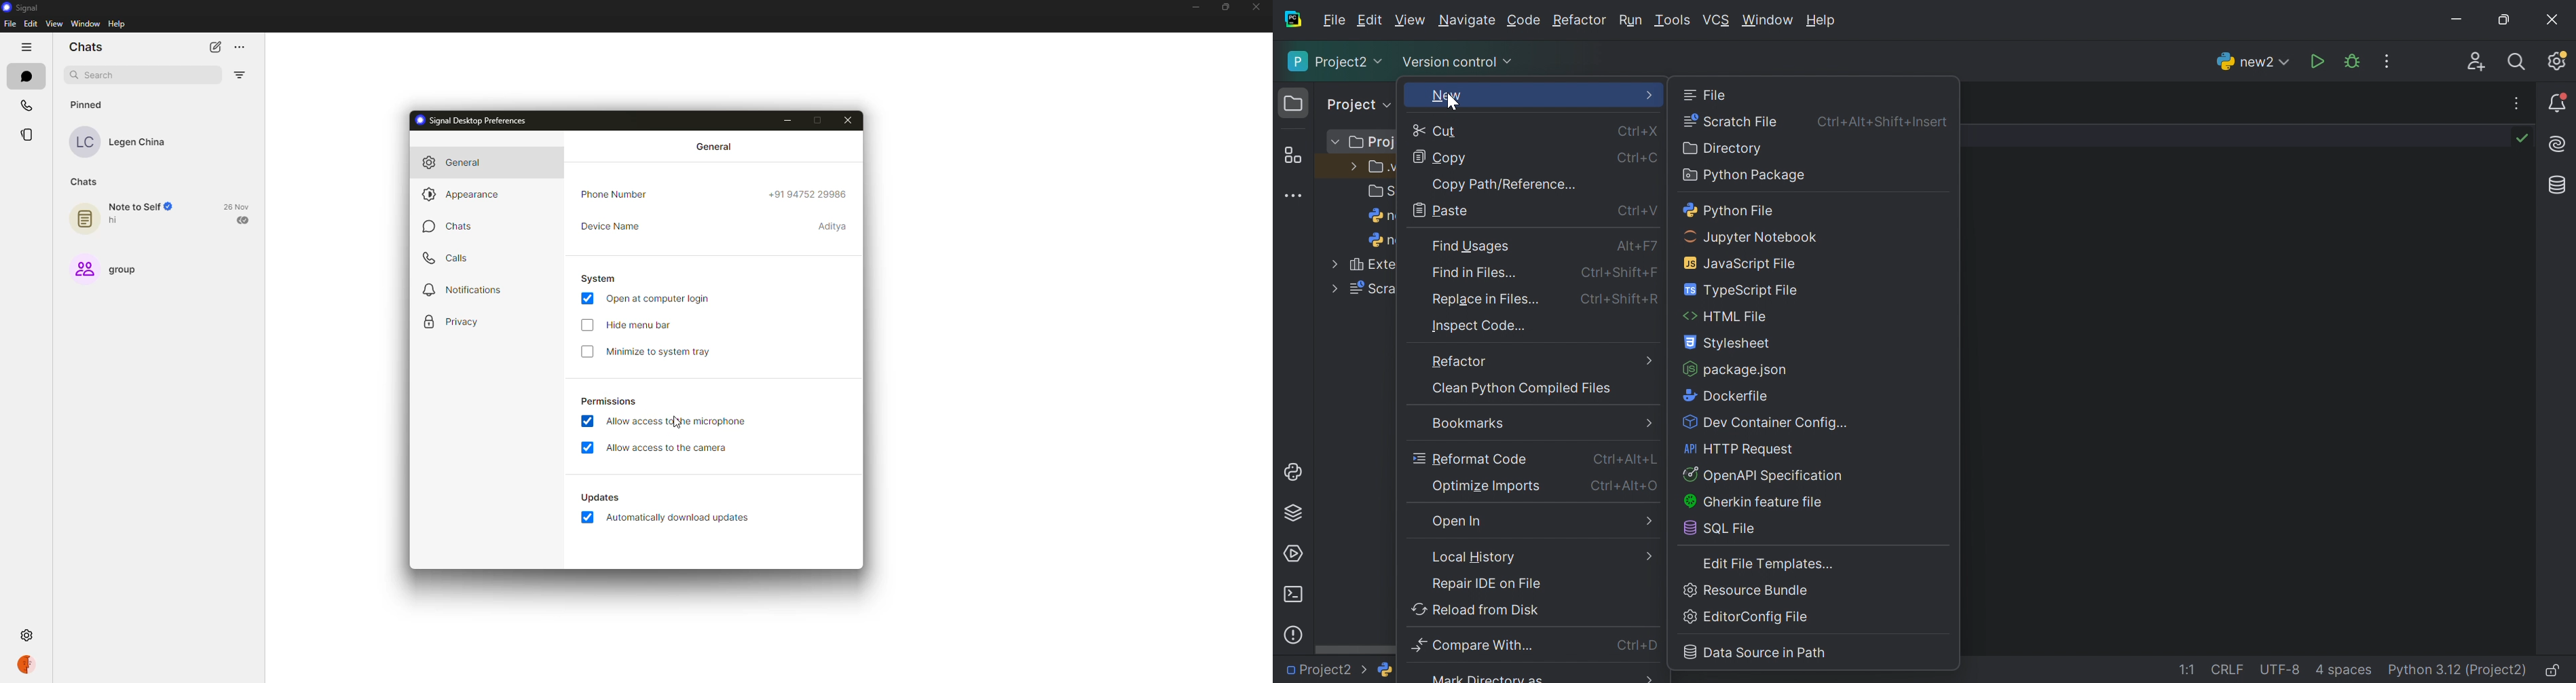  I want to click on No problems found, so click(2522, 138).